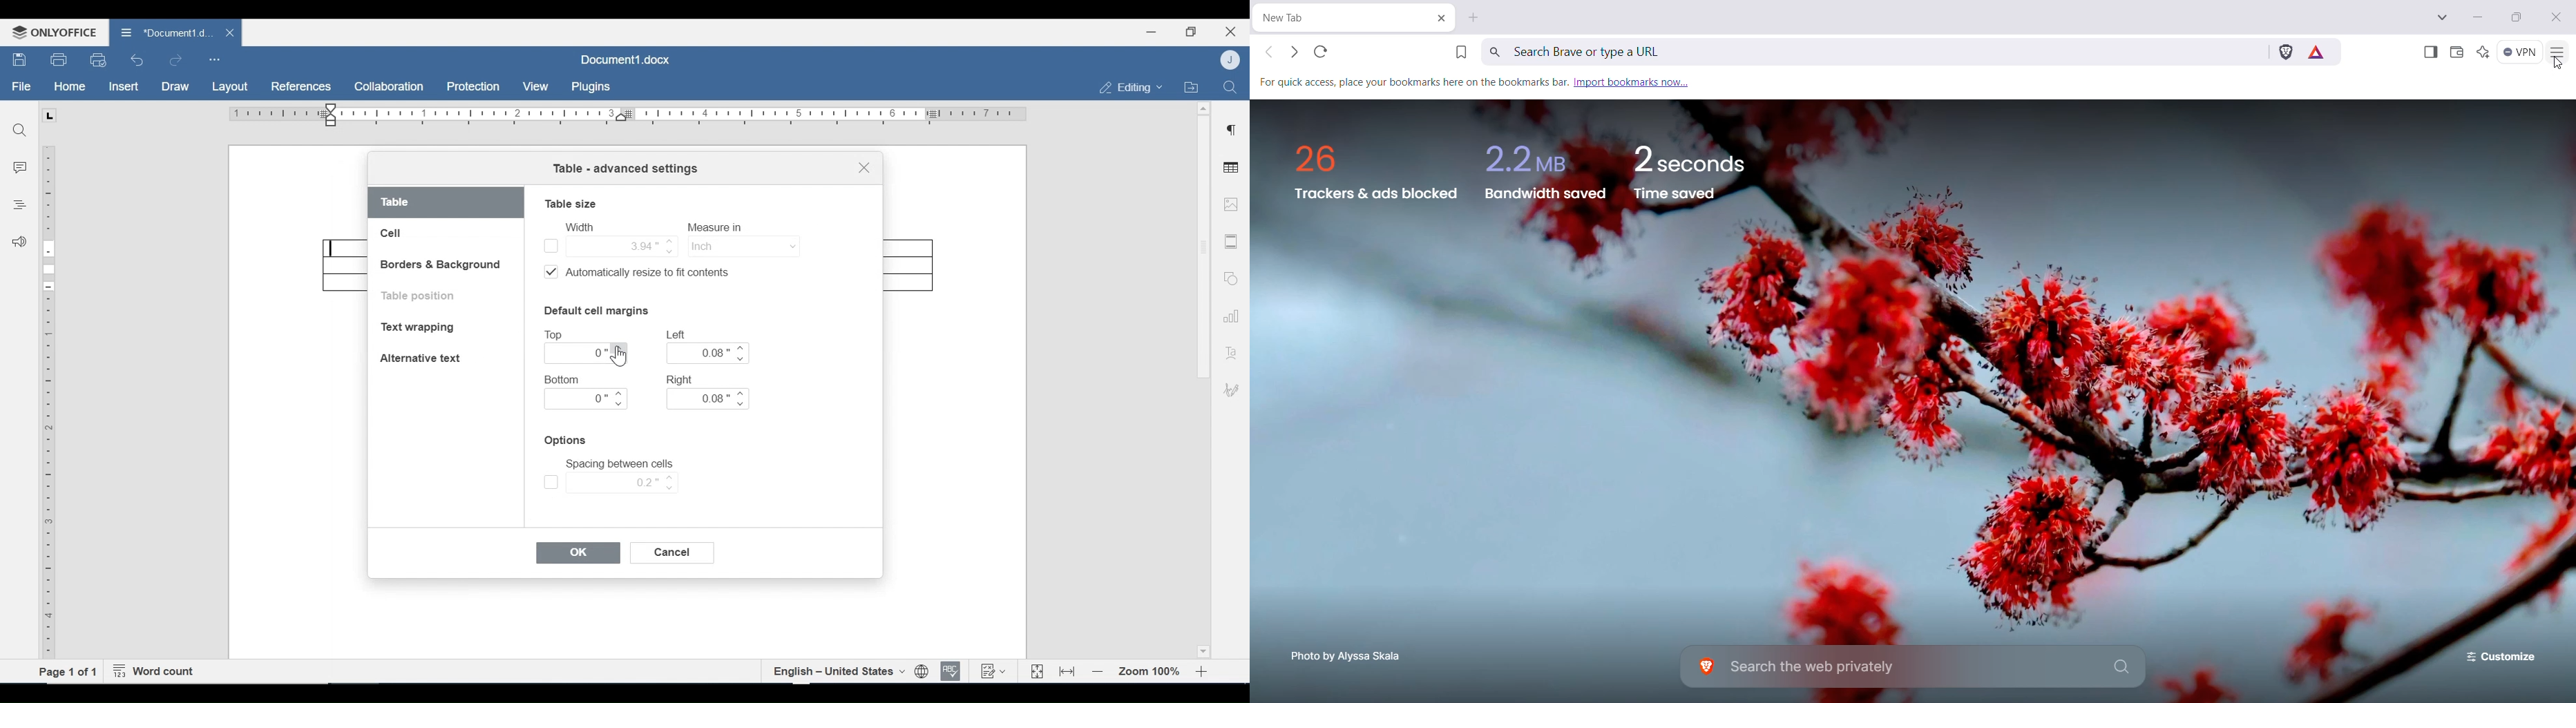 Image resolution: width=2576 pixels, height=728 pixels. What do you see at coordinates (838, 671) in the screenshot?
I see `English- united states` at bounding box center [838, 671].